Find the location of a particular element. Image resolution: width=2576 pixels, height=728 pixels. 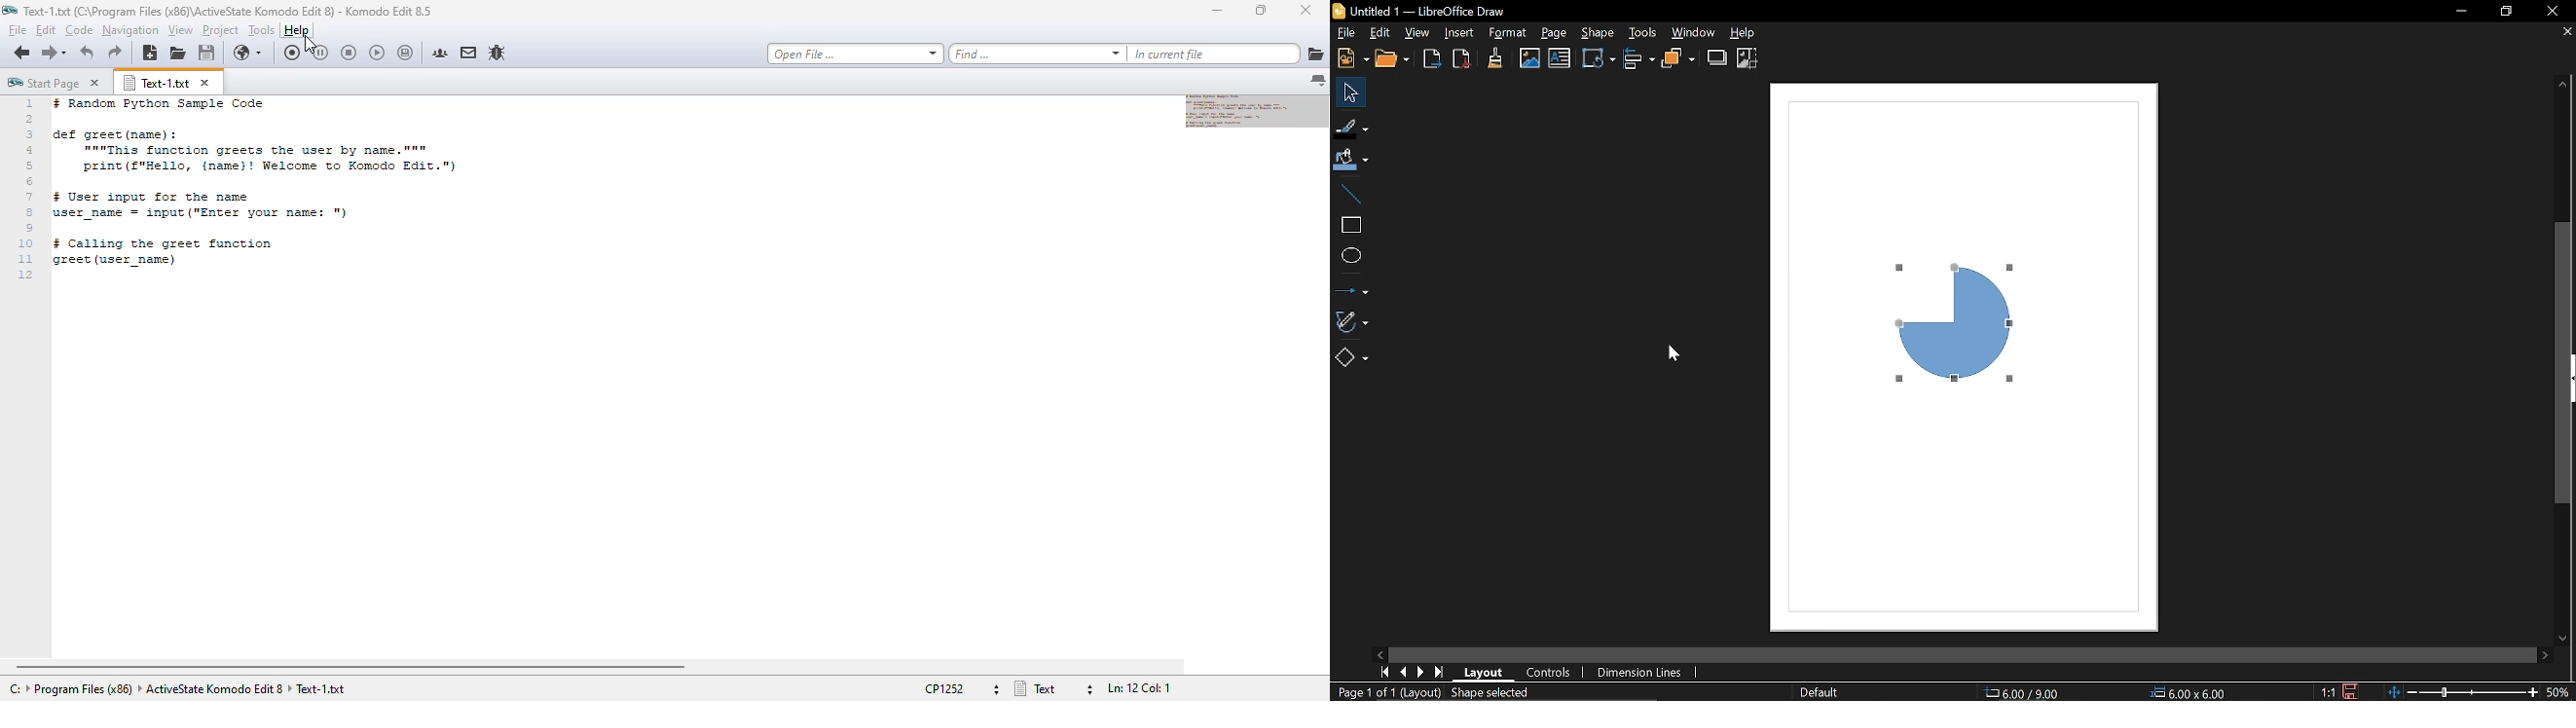

Insert image is located at coordinates (1529, 58).